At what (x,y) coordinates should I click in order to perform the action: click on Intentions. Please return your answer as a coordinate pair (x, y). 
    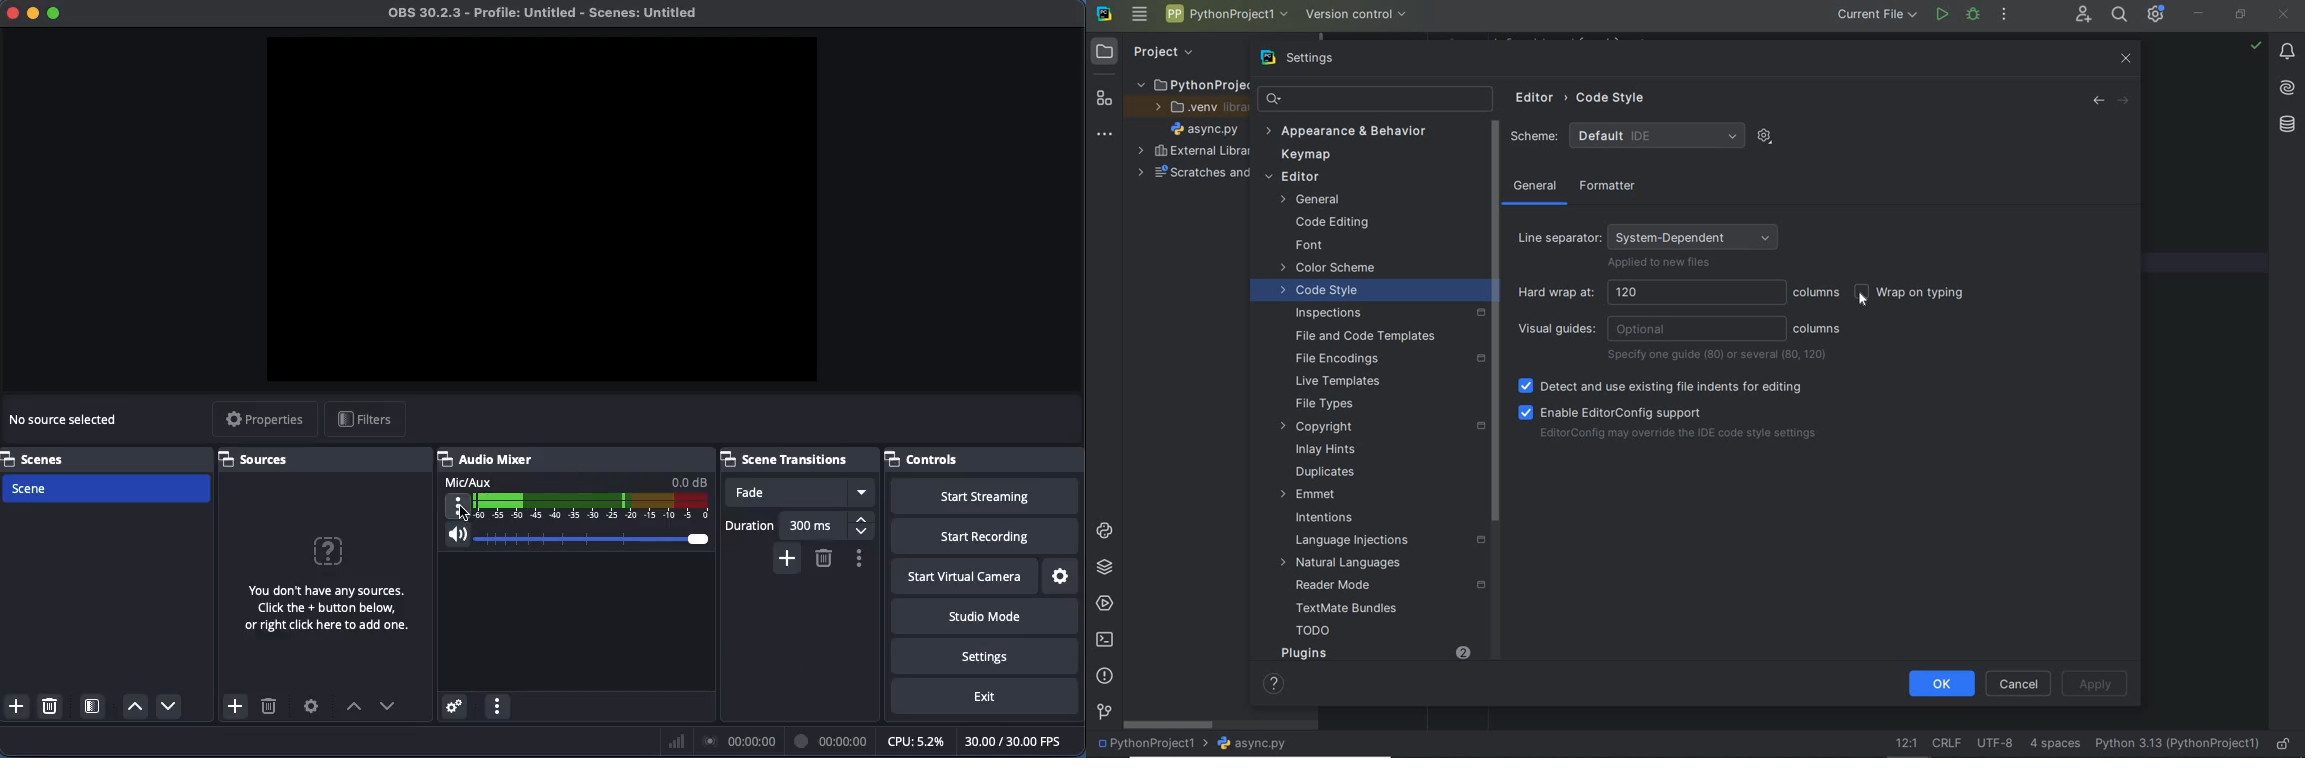
    Looking at the image, I should click on (1325, 518).